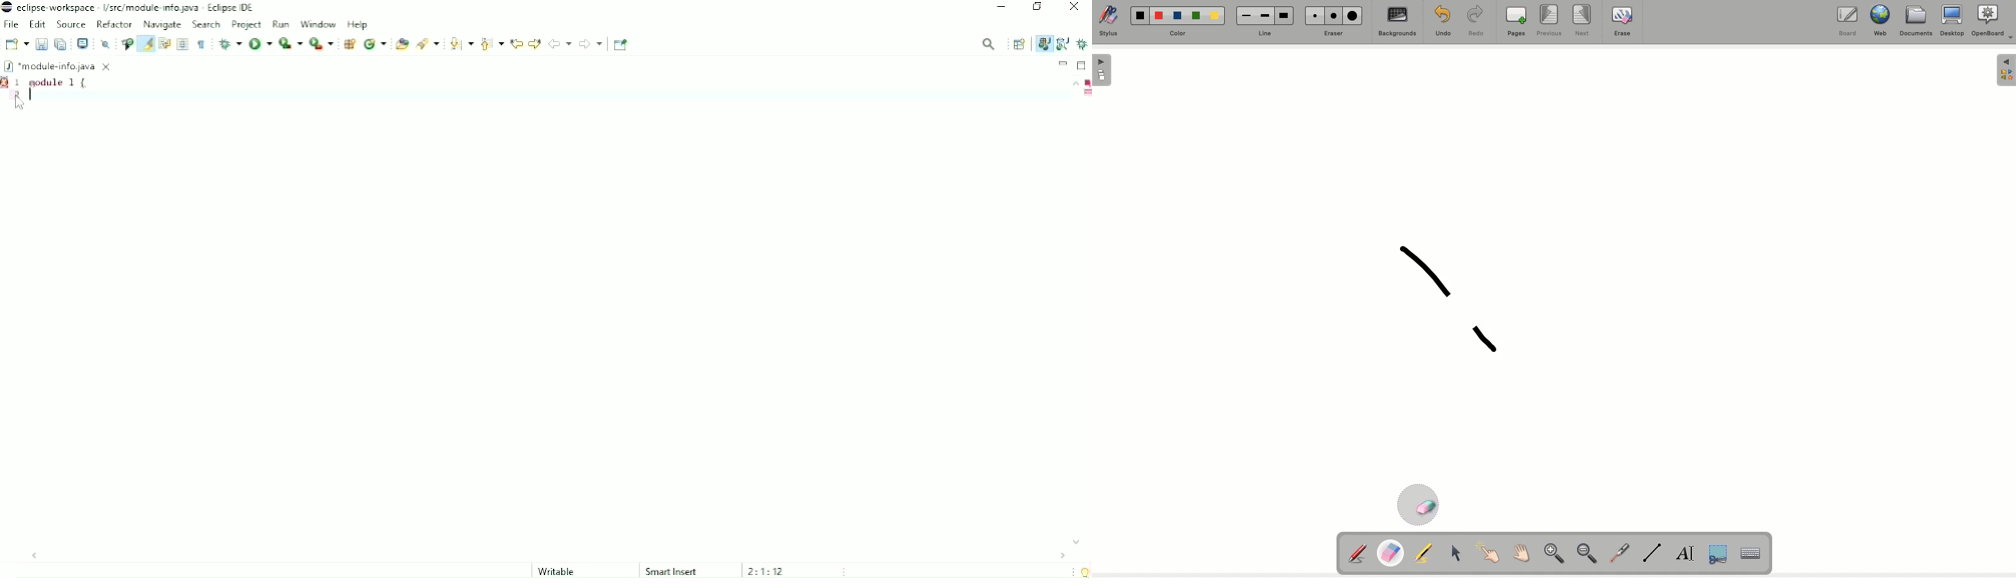 This screenshot has height=588, width=2016. I want to click on Line, so click(1269, 33).